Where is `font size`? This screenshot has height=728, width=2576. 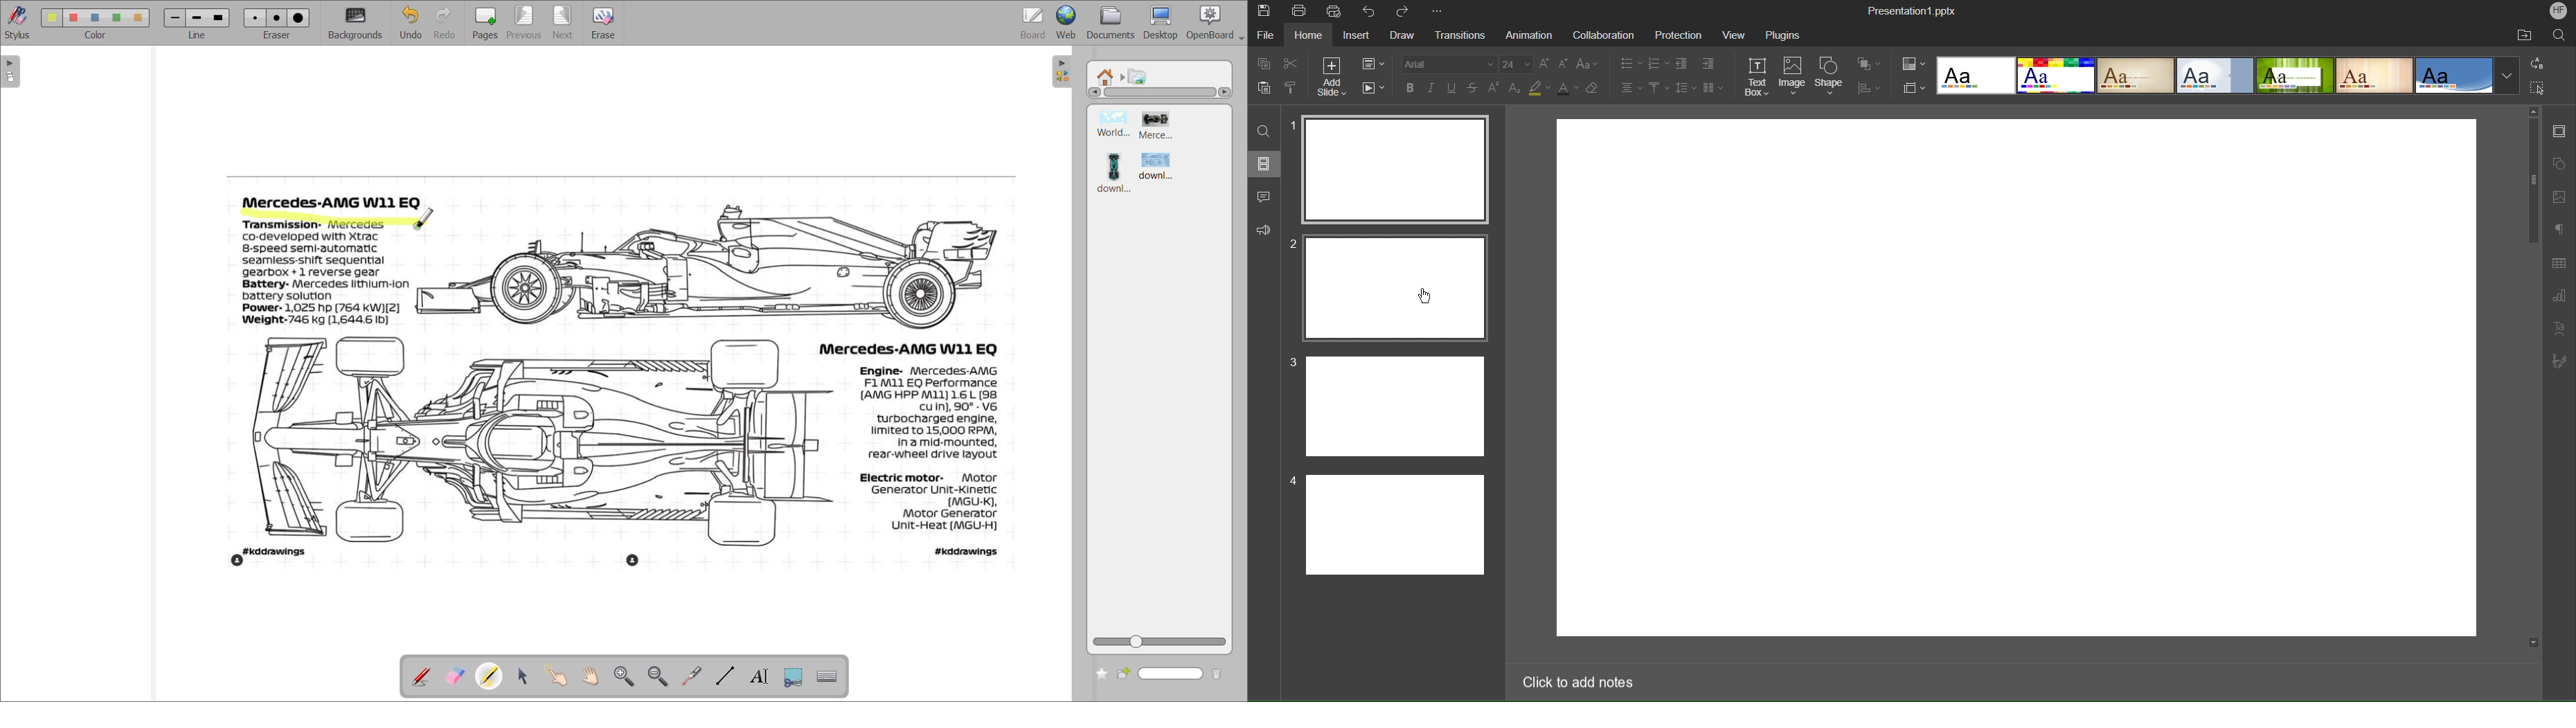 font size is located at coordinates (1516, 64).